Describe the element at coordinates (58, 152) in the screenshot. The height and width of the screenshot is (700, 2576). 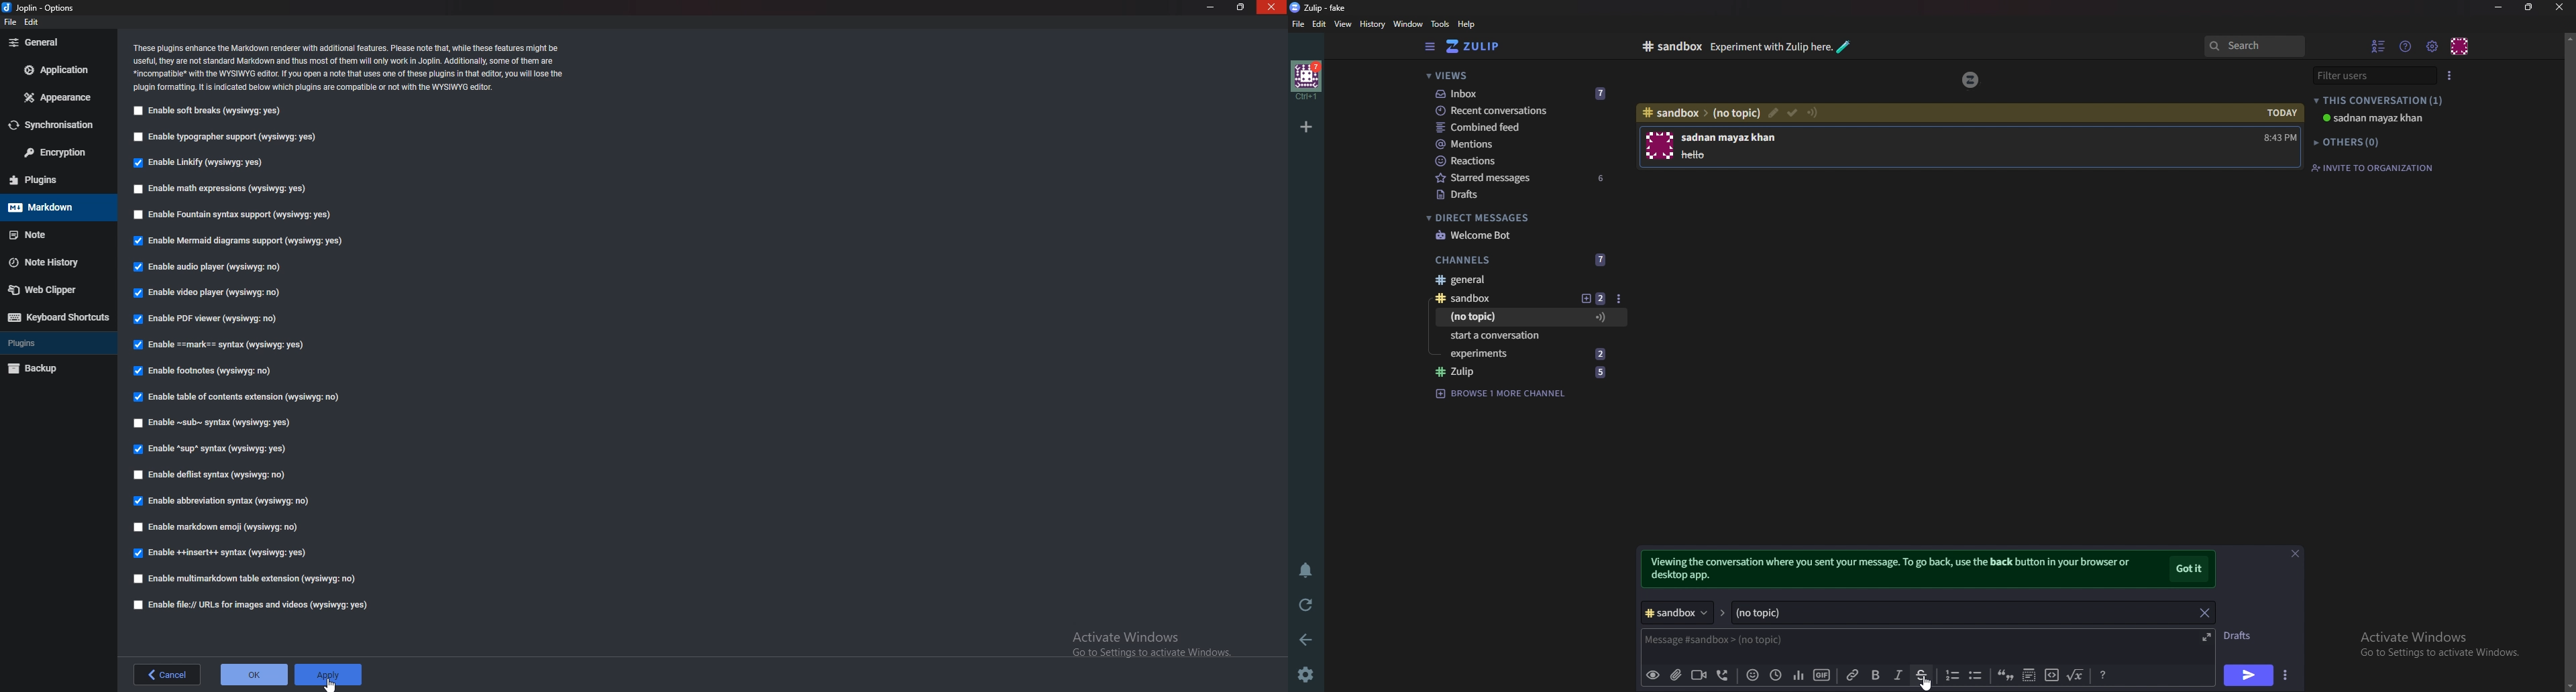
I see `Encryption` at that location.